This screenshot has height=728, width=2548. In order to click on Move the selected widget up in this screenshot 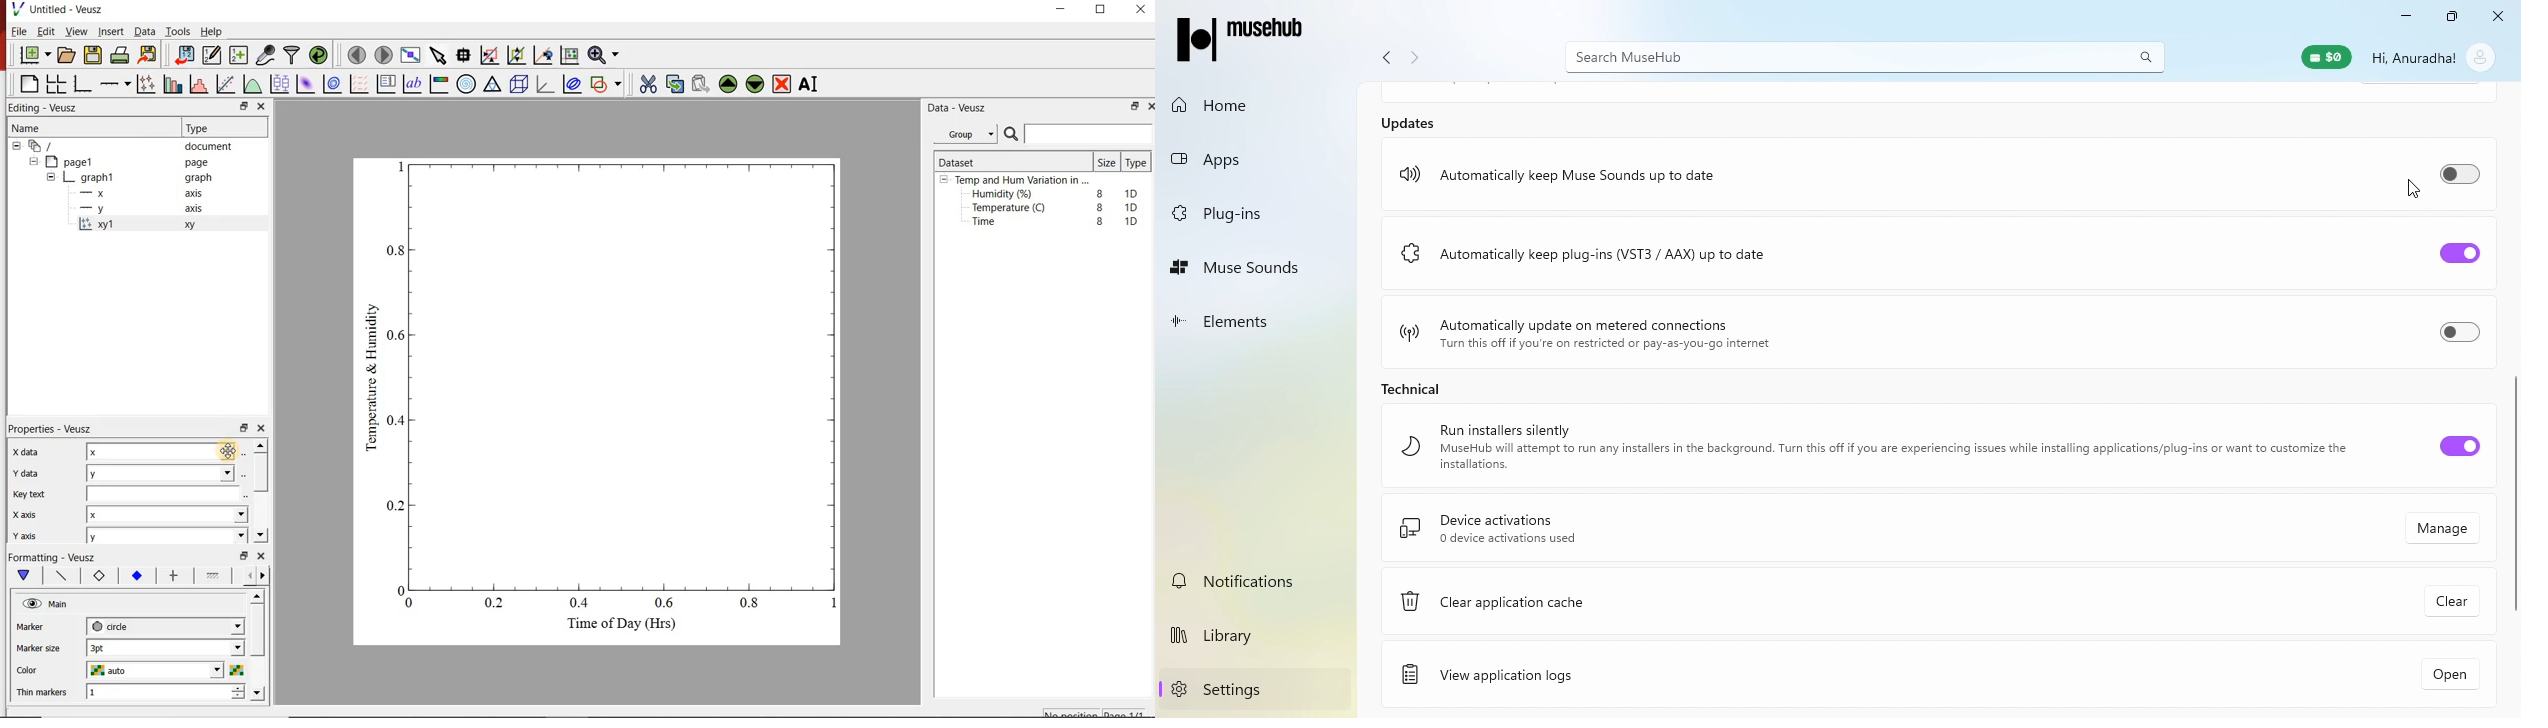, I will do `click(729, 83)`.